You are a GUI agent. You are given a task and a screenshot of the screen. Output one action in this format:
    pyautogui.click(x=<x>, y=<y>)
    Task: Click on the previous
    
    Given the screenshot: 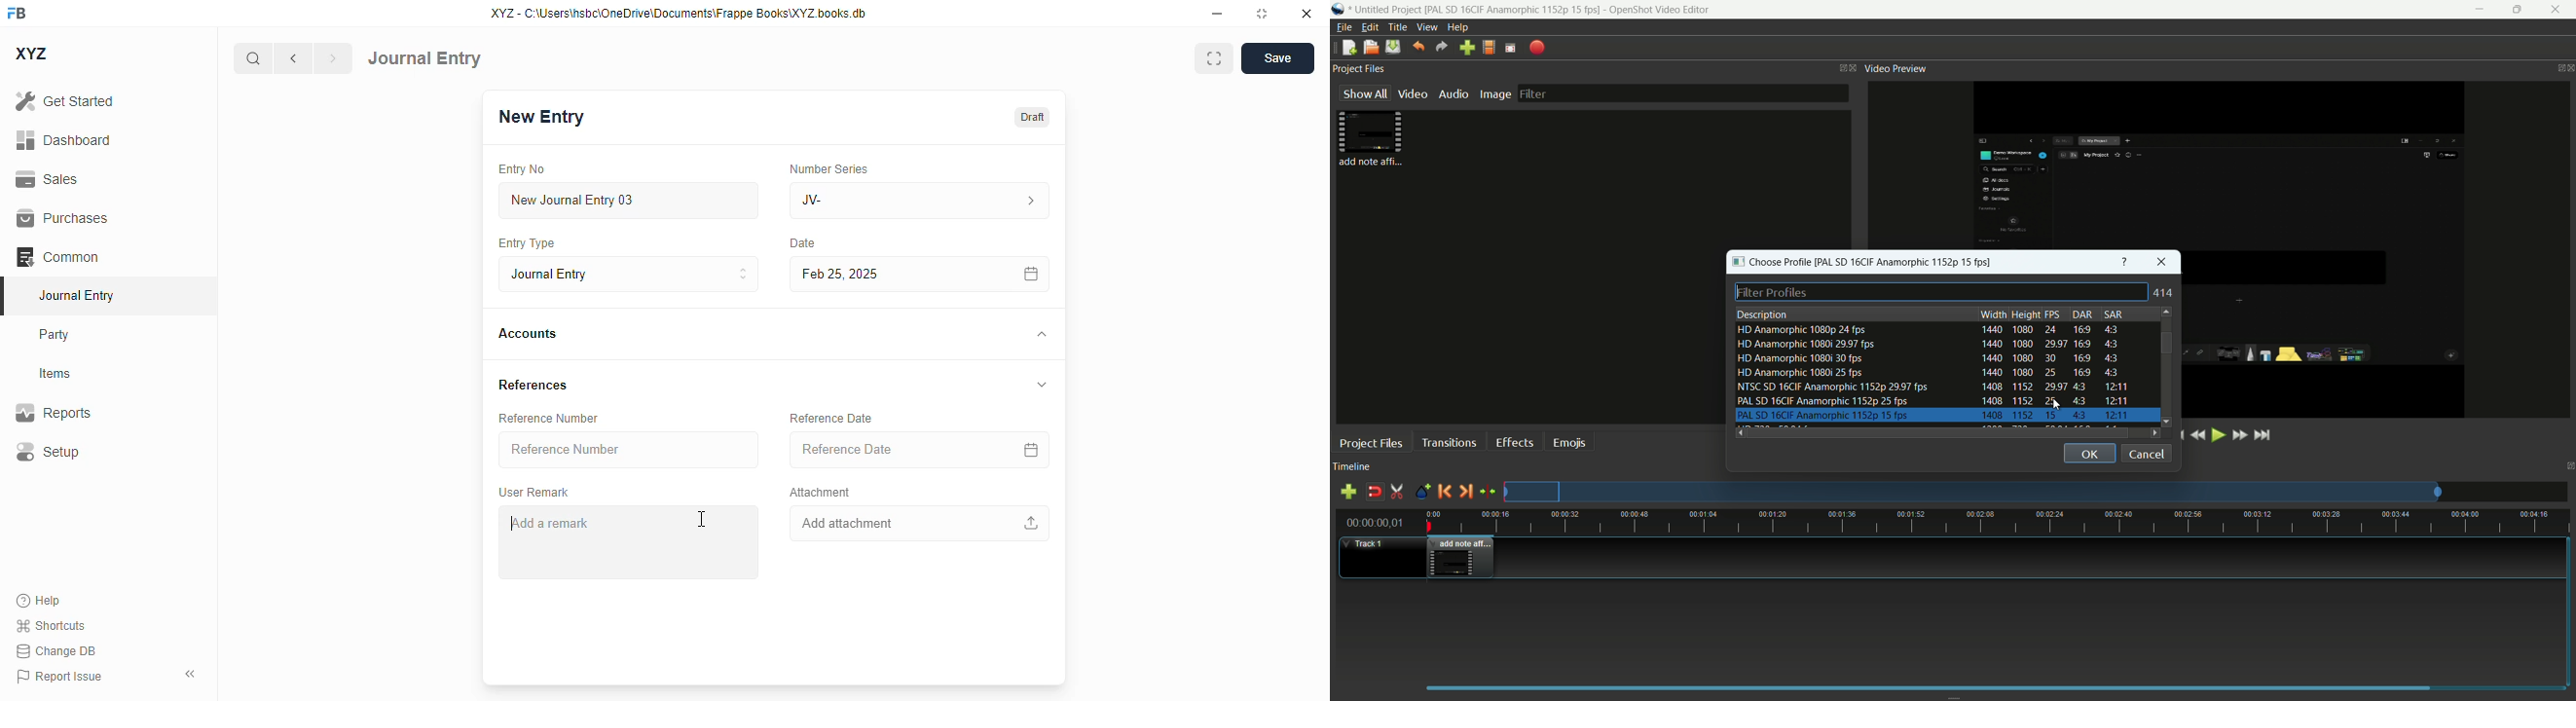 What is the action you would take?
    pyautogui.click(x=293, y=58)
    